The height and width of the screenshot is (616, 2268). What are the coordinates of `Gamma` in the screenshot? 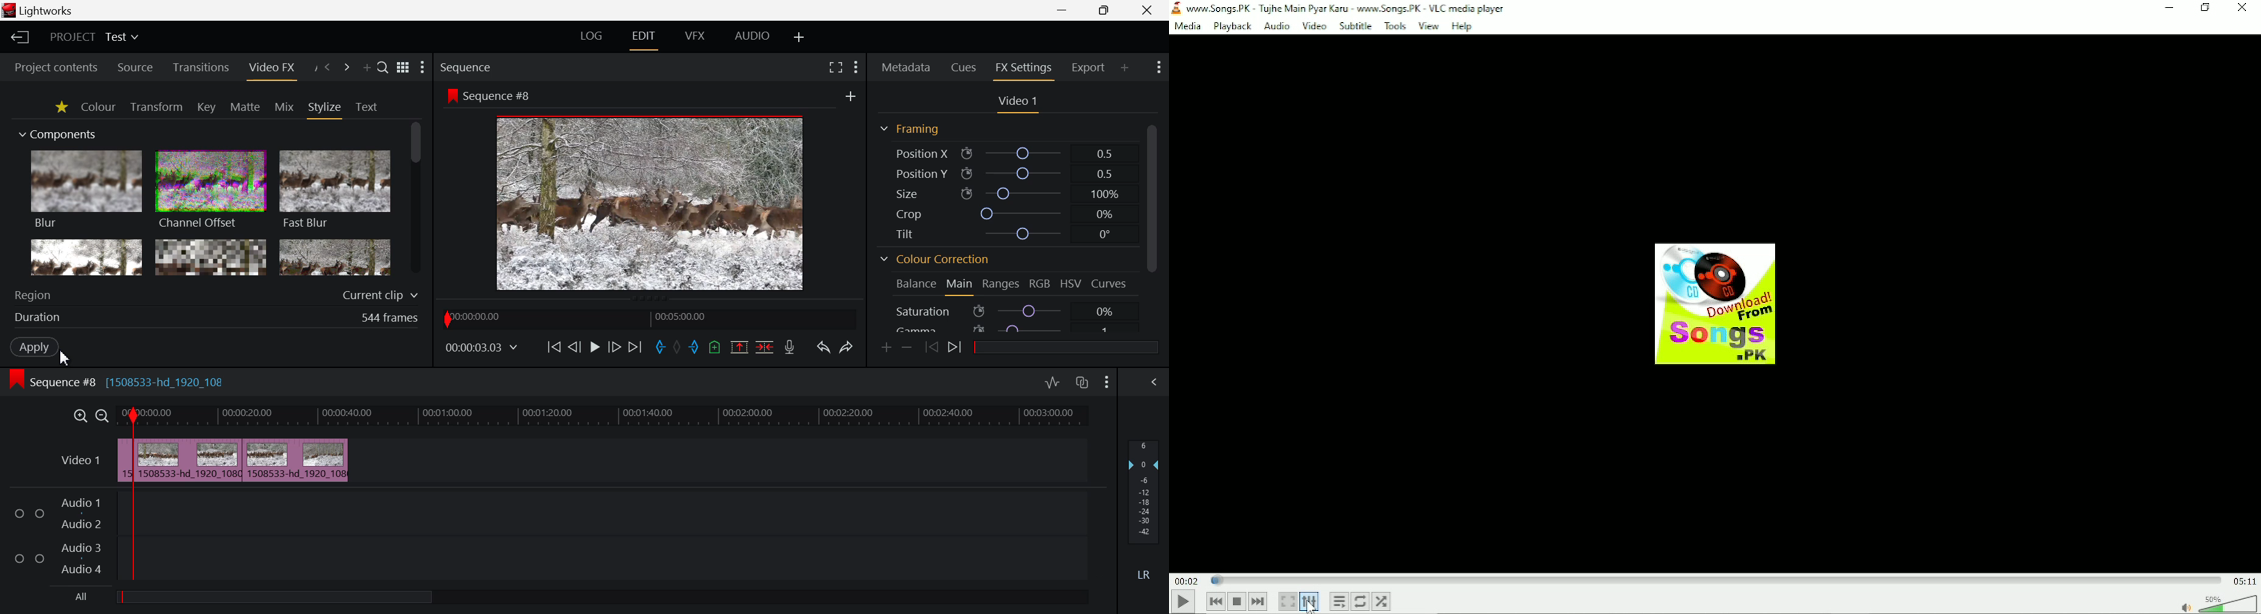 It's located at (1013, 327).